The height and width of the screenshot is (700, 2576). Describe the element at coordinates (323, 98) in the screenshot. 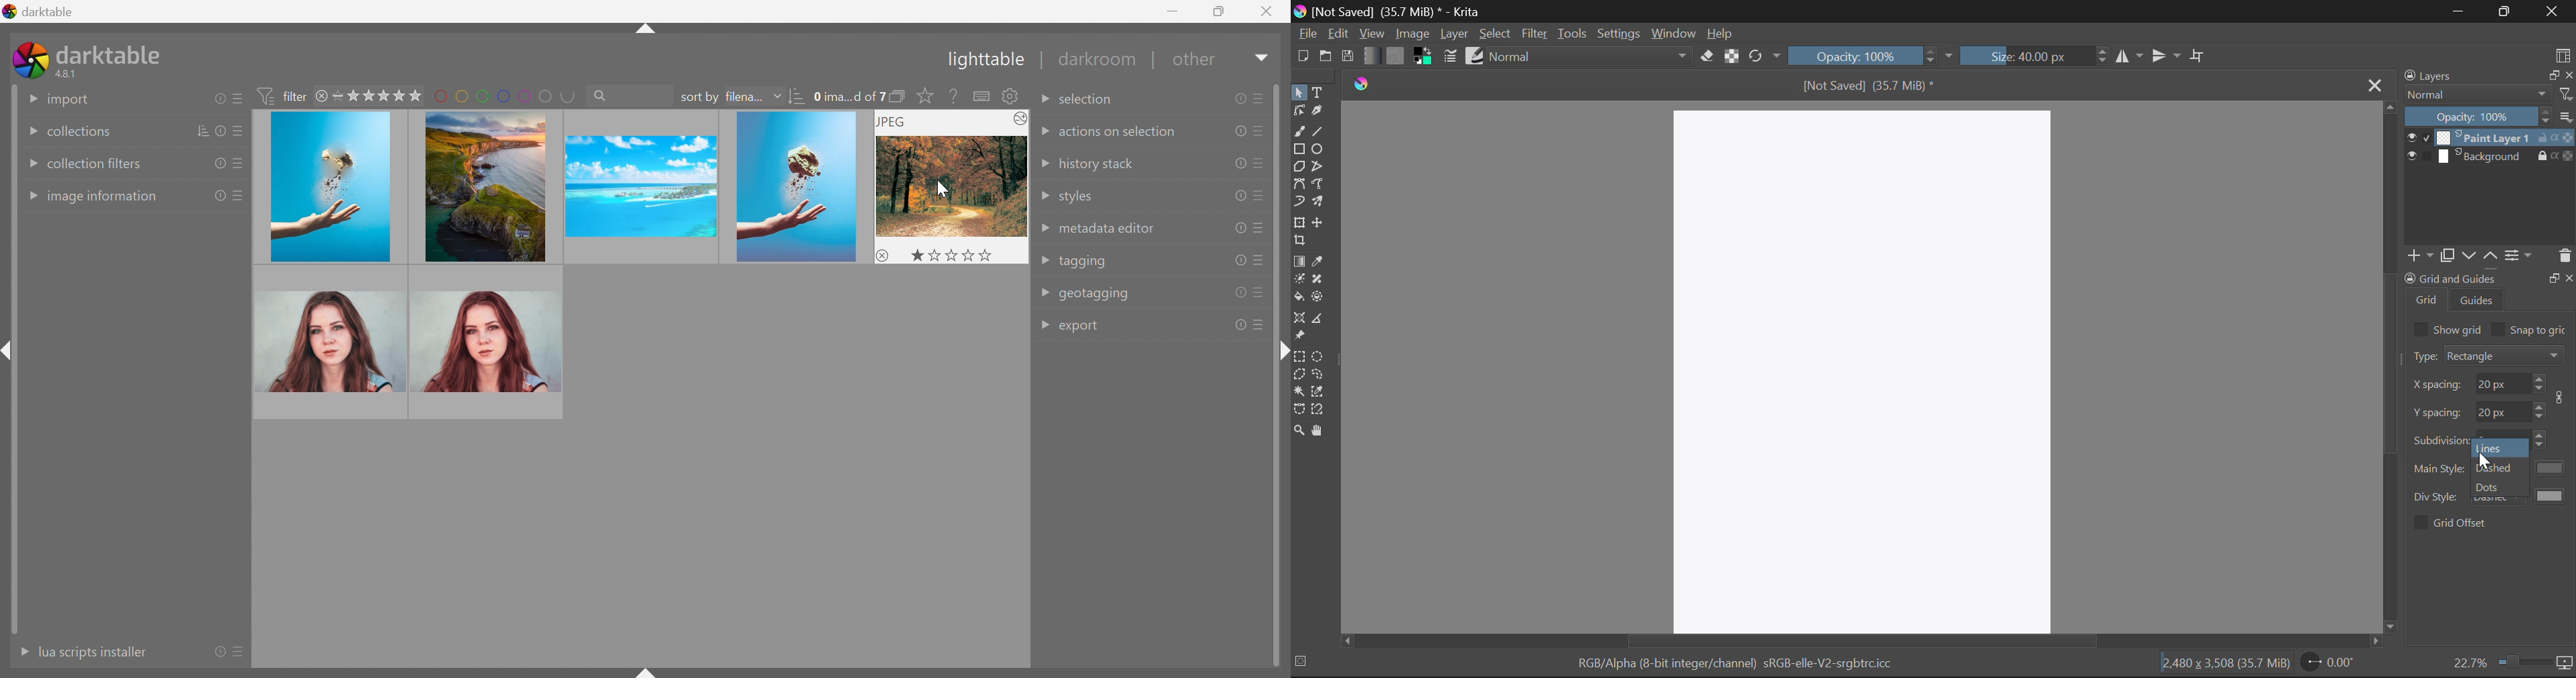

I see `close` at that location.